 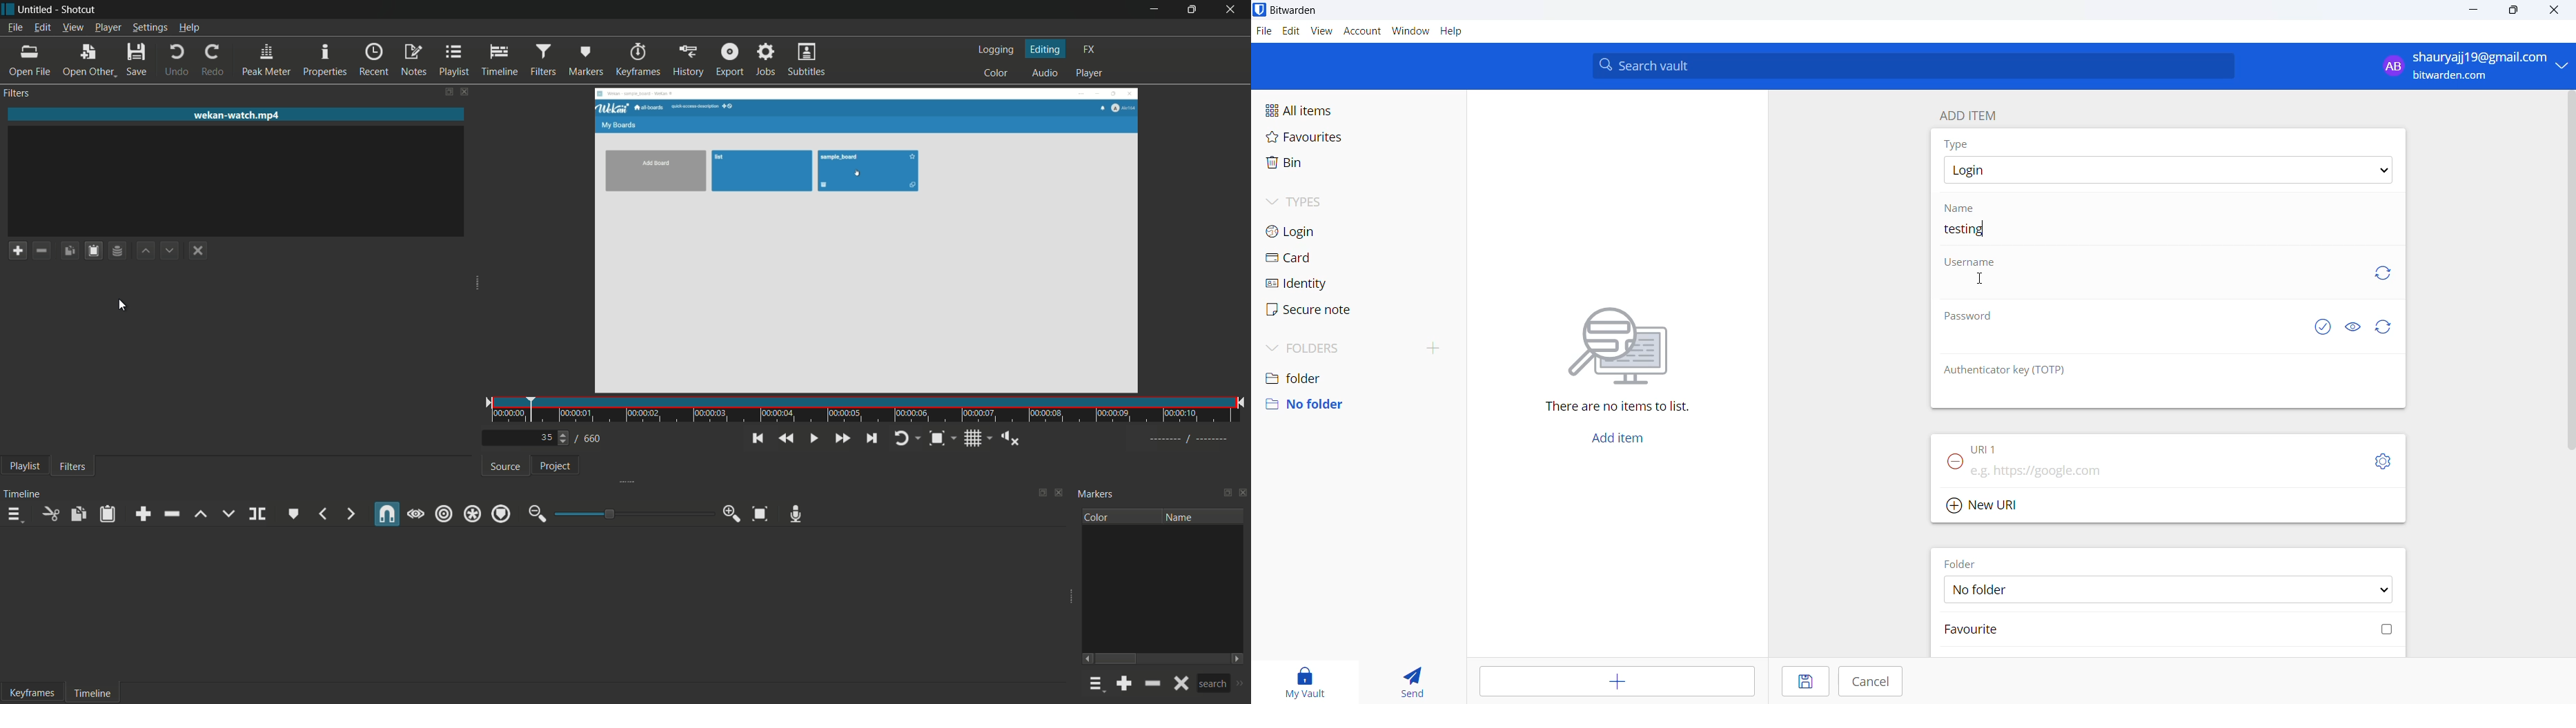 I want to click on redo, so click(x=213, y=61).